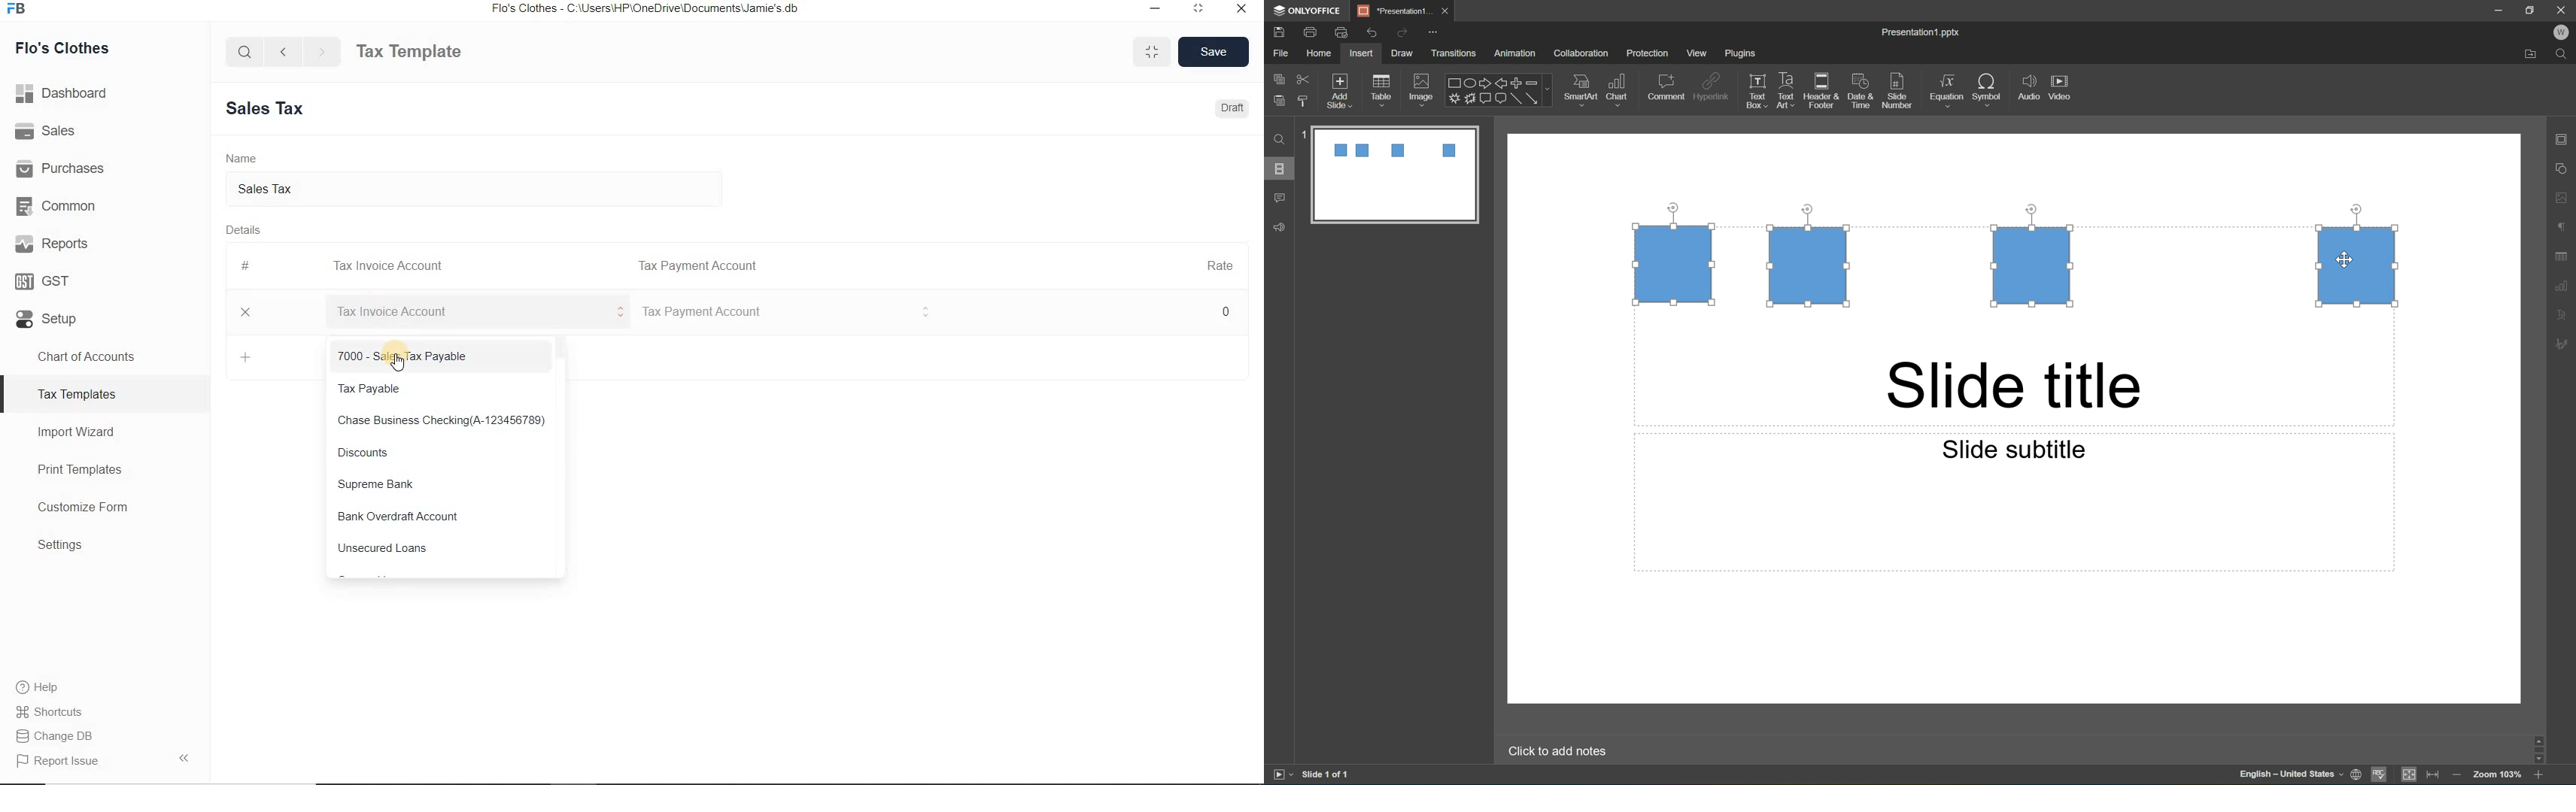 The height and width of the screenshot is (812, 2576). What do you see at coordinates (1372, 31) in the screenshot?
I see `Undo` at bounding box center [1372, 31].